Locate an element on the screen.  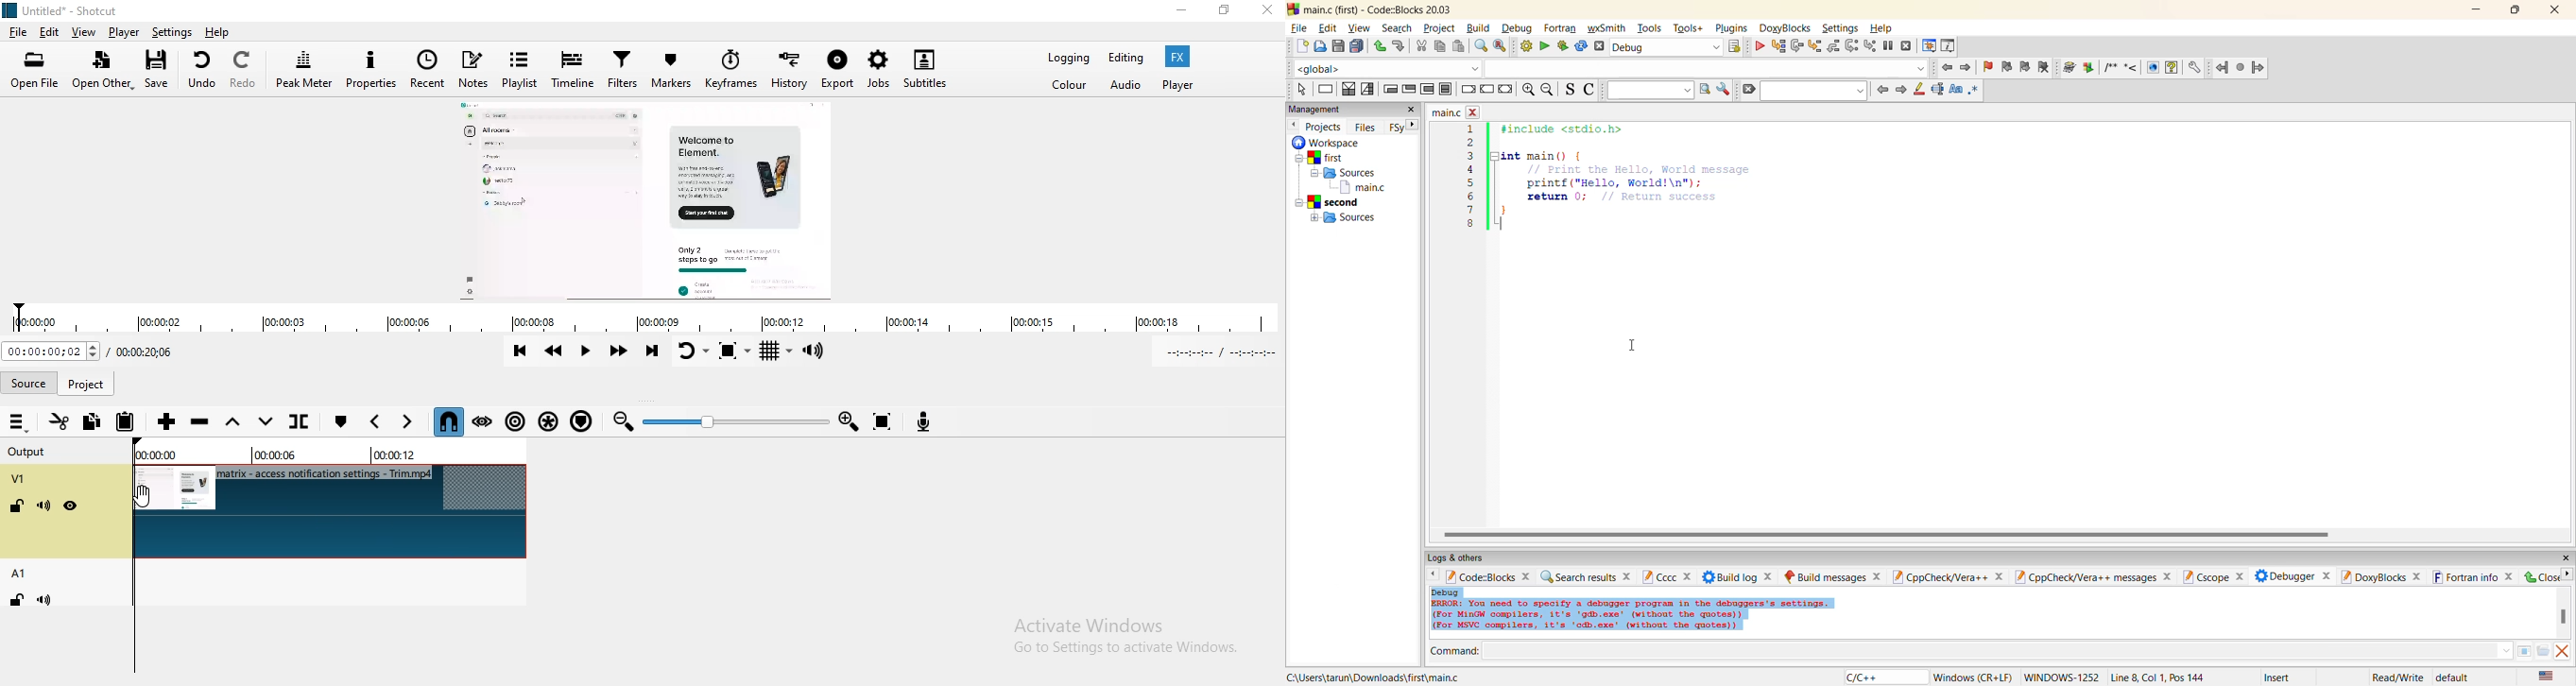
close is located at coordinates (2541, 577).